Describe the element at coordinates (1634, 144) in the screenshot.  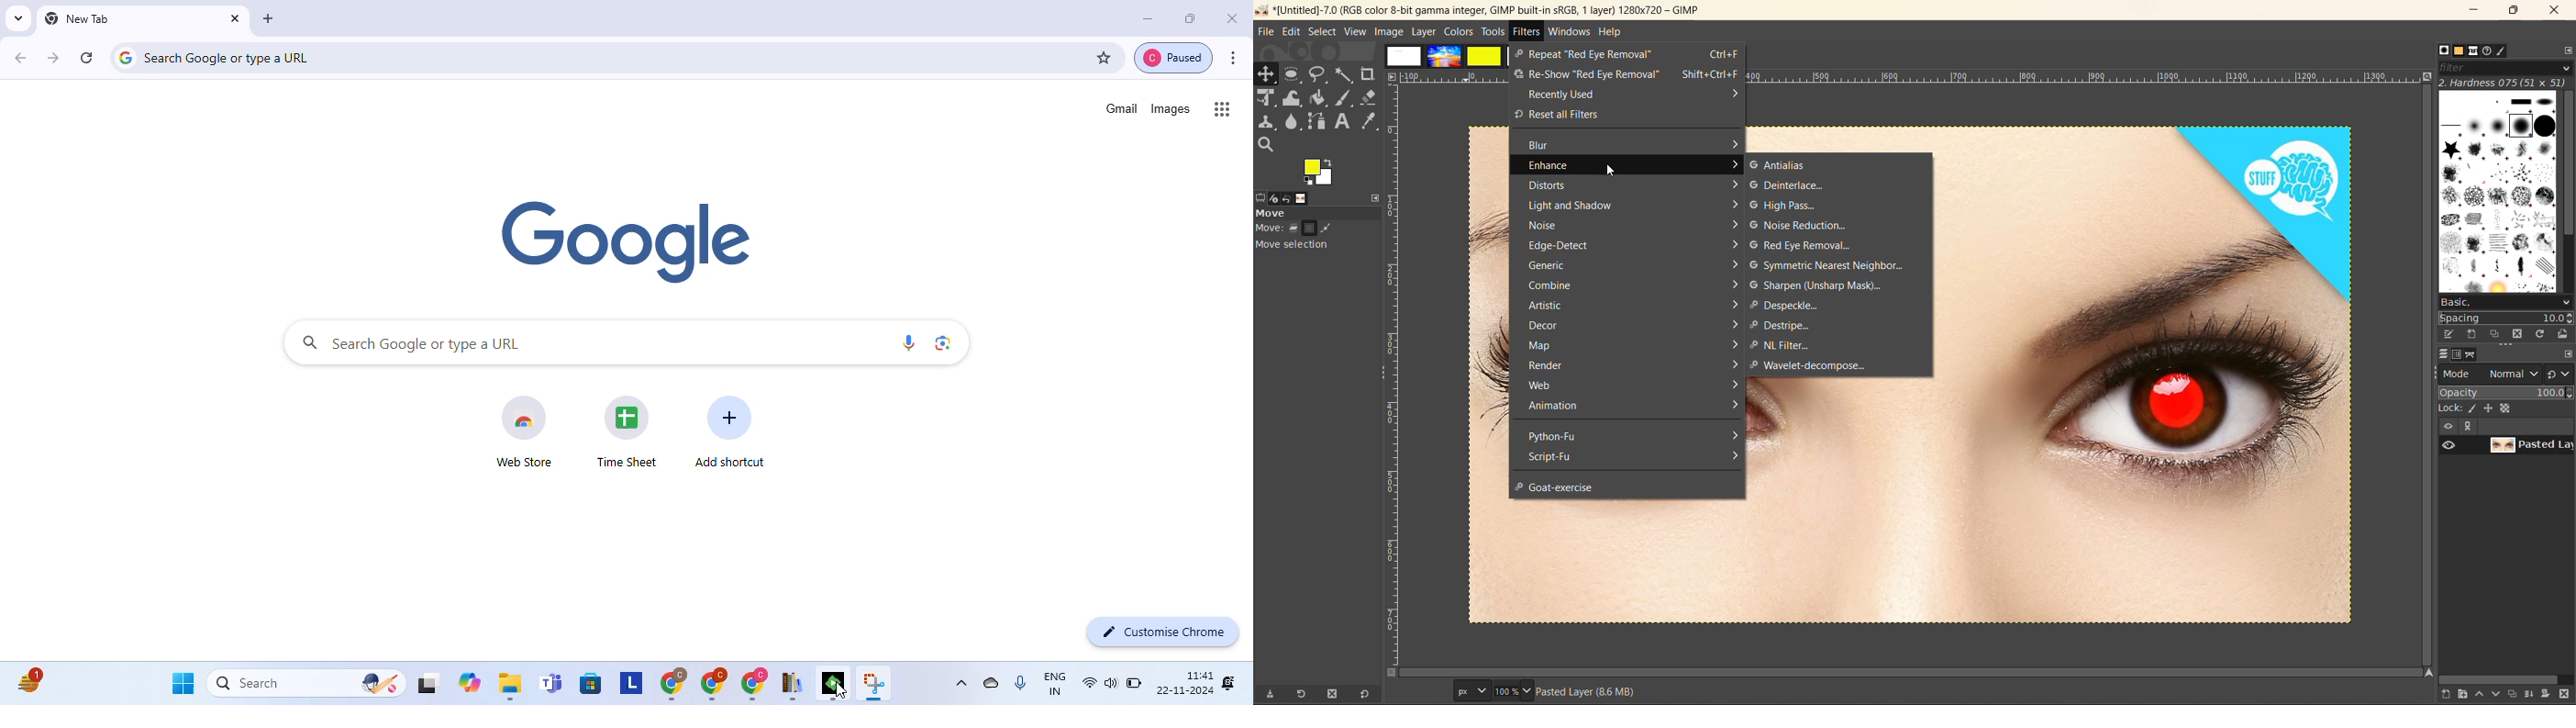
I see `blur` at that location.